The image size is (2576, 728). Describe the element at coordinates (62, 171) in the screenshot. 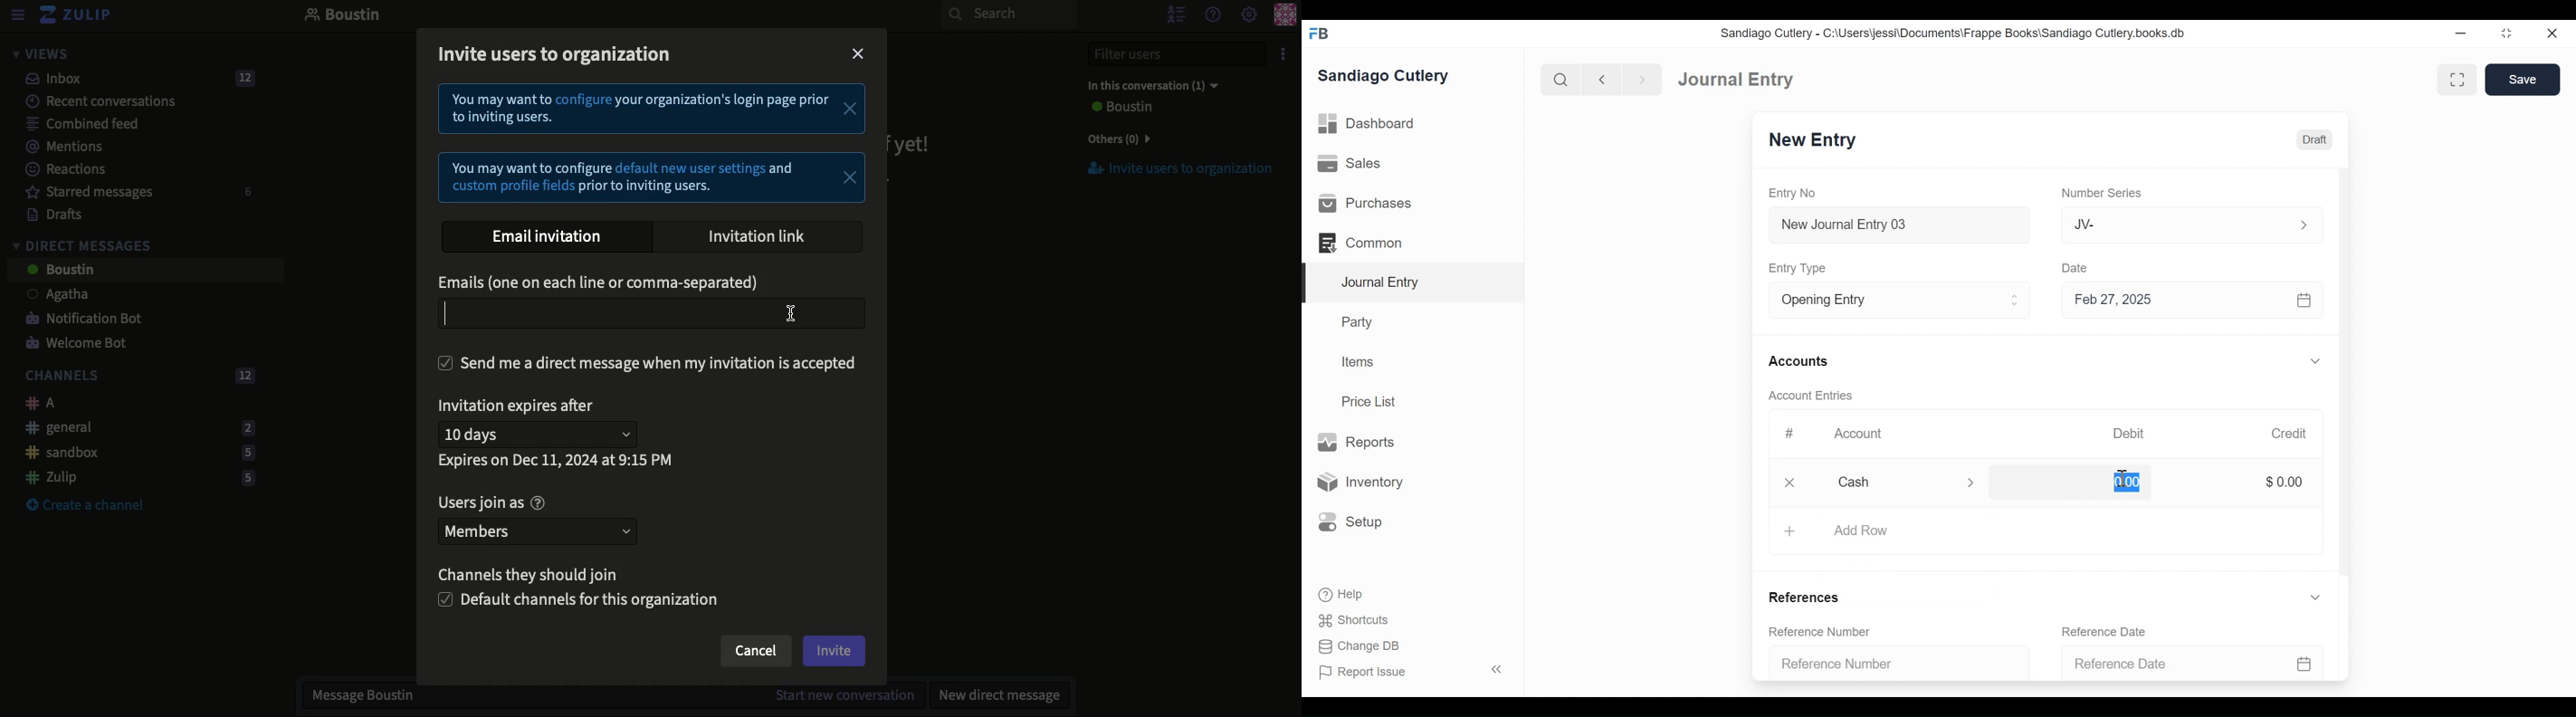

I see `Reactions` at that location.